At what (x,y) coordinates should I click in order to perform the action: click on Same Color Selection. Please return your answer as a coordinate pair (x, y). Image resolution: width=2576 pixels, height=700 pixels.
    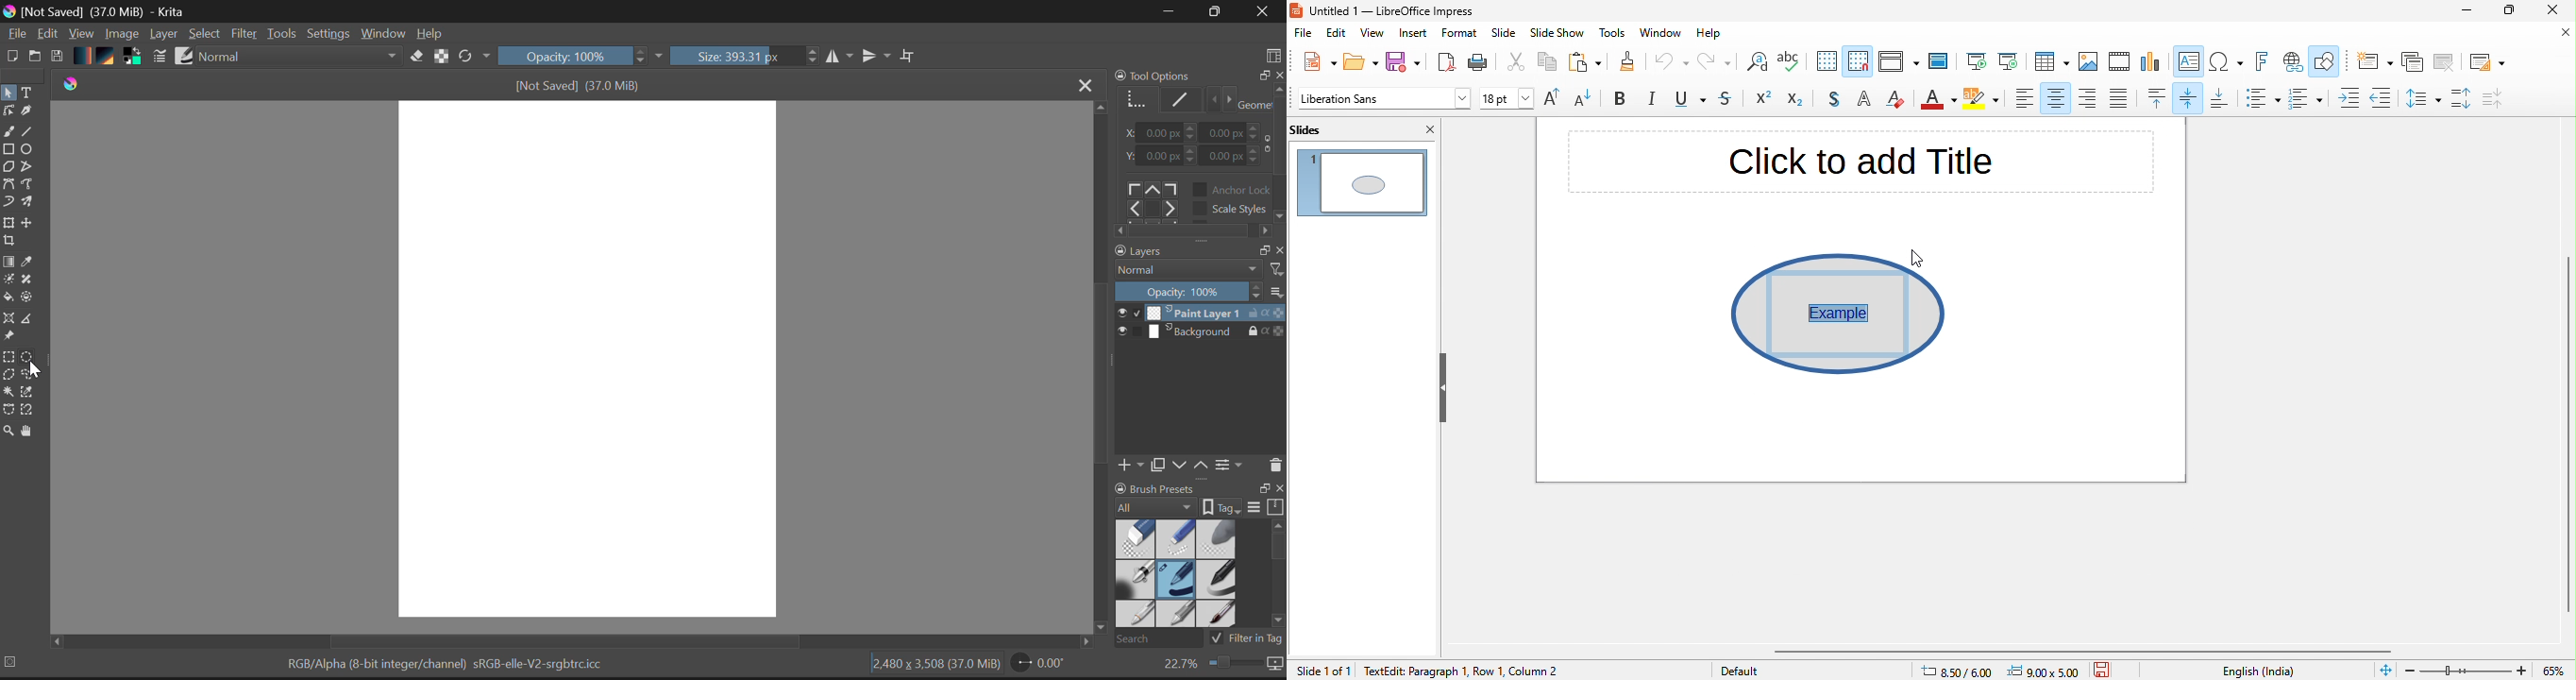
    Looking at the image, I should click on (32, 394).